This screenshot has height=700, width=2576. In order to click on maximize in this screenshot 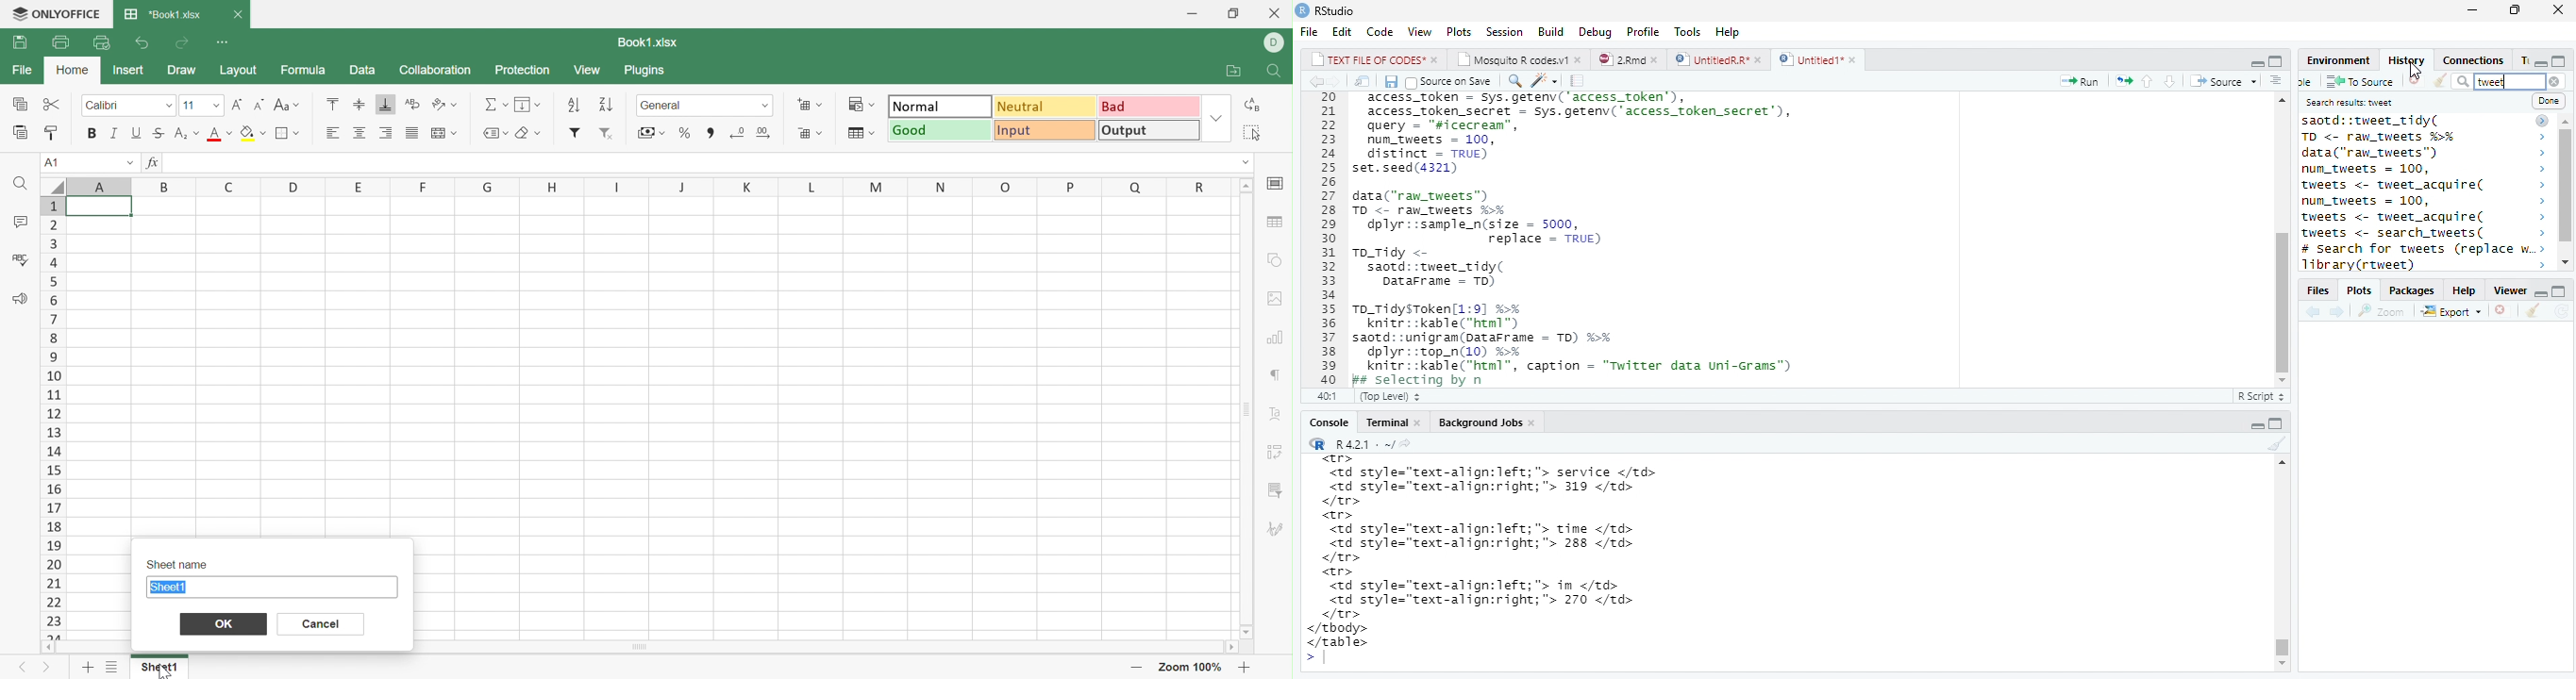, I will do `click(2520, 8)`.